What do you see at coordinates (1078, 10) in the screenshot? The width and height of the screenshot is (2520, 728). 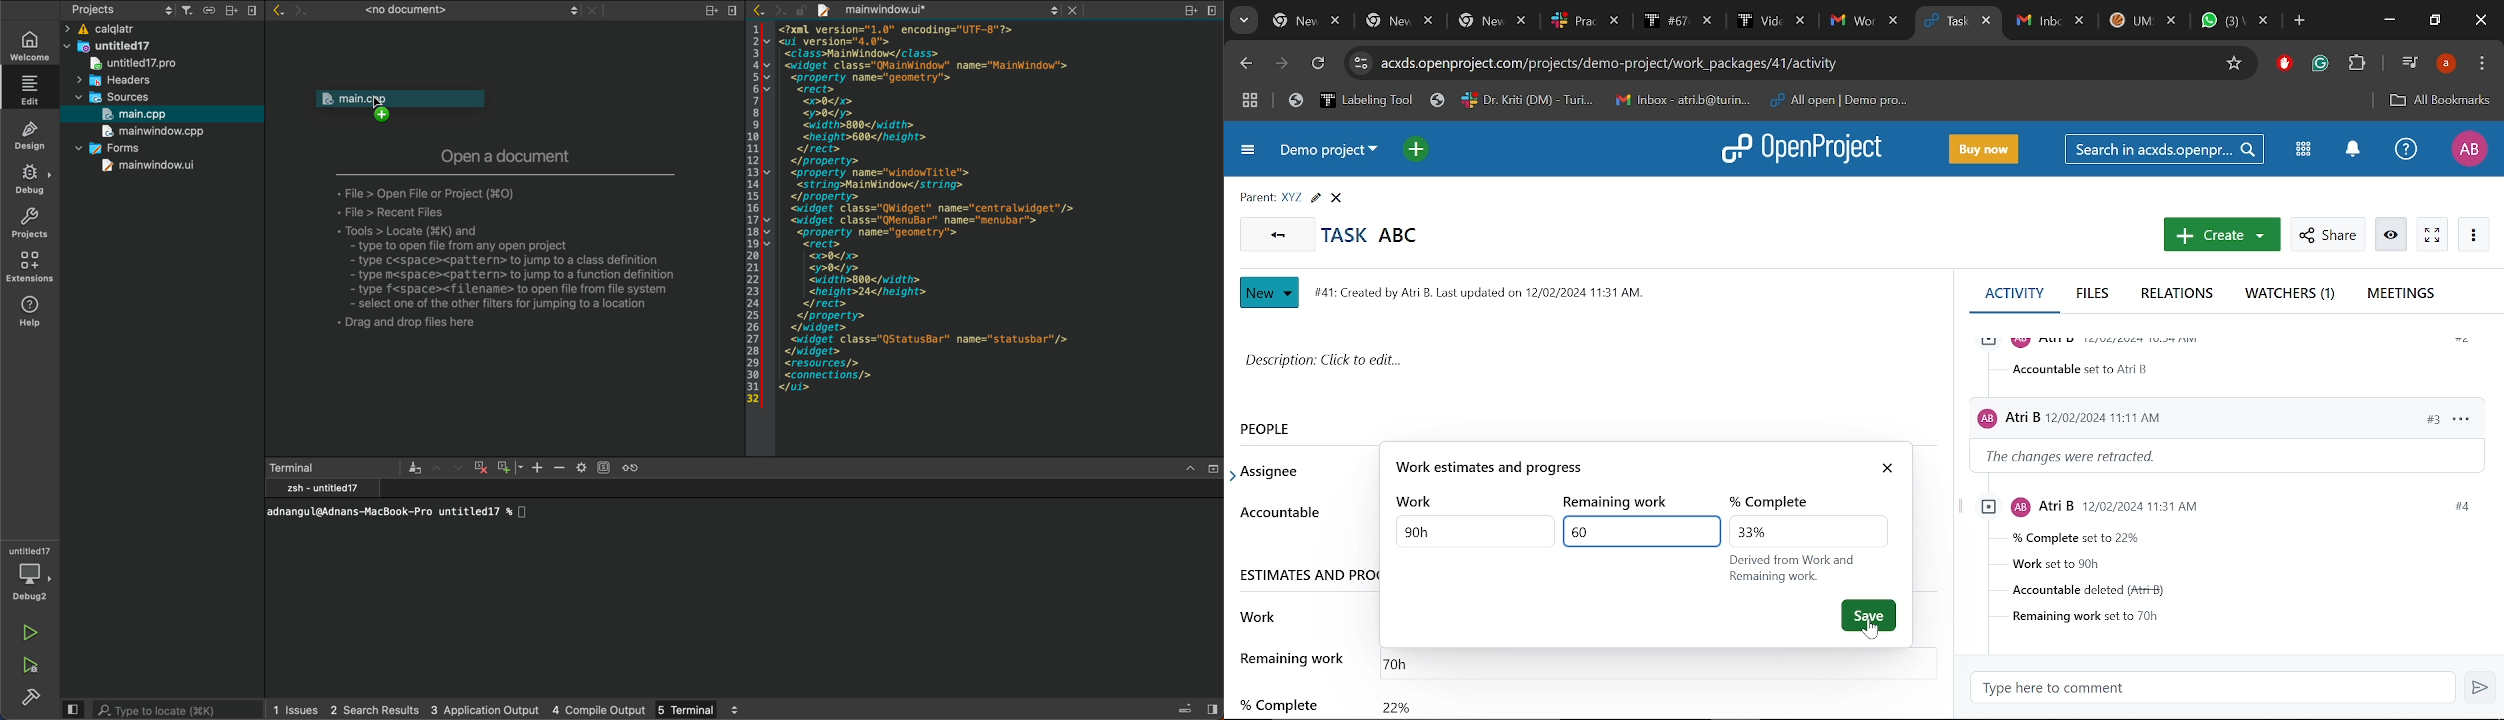 I see `close document` at bounding box center [1078, 10].